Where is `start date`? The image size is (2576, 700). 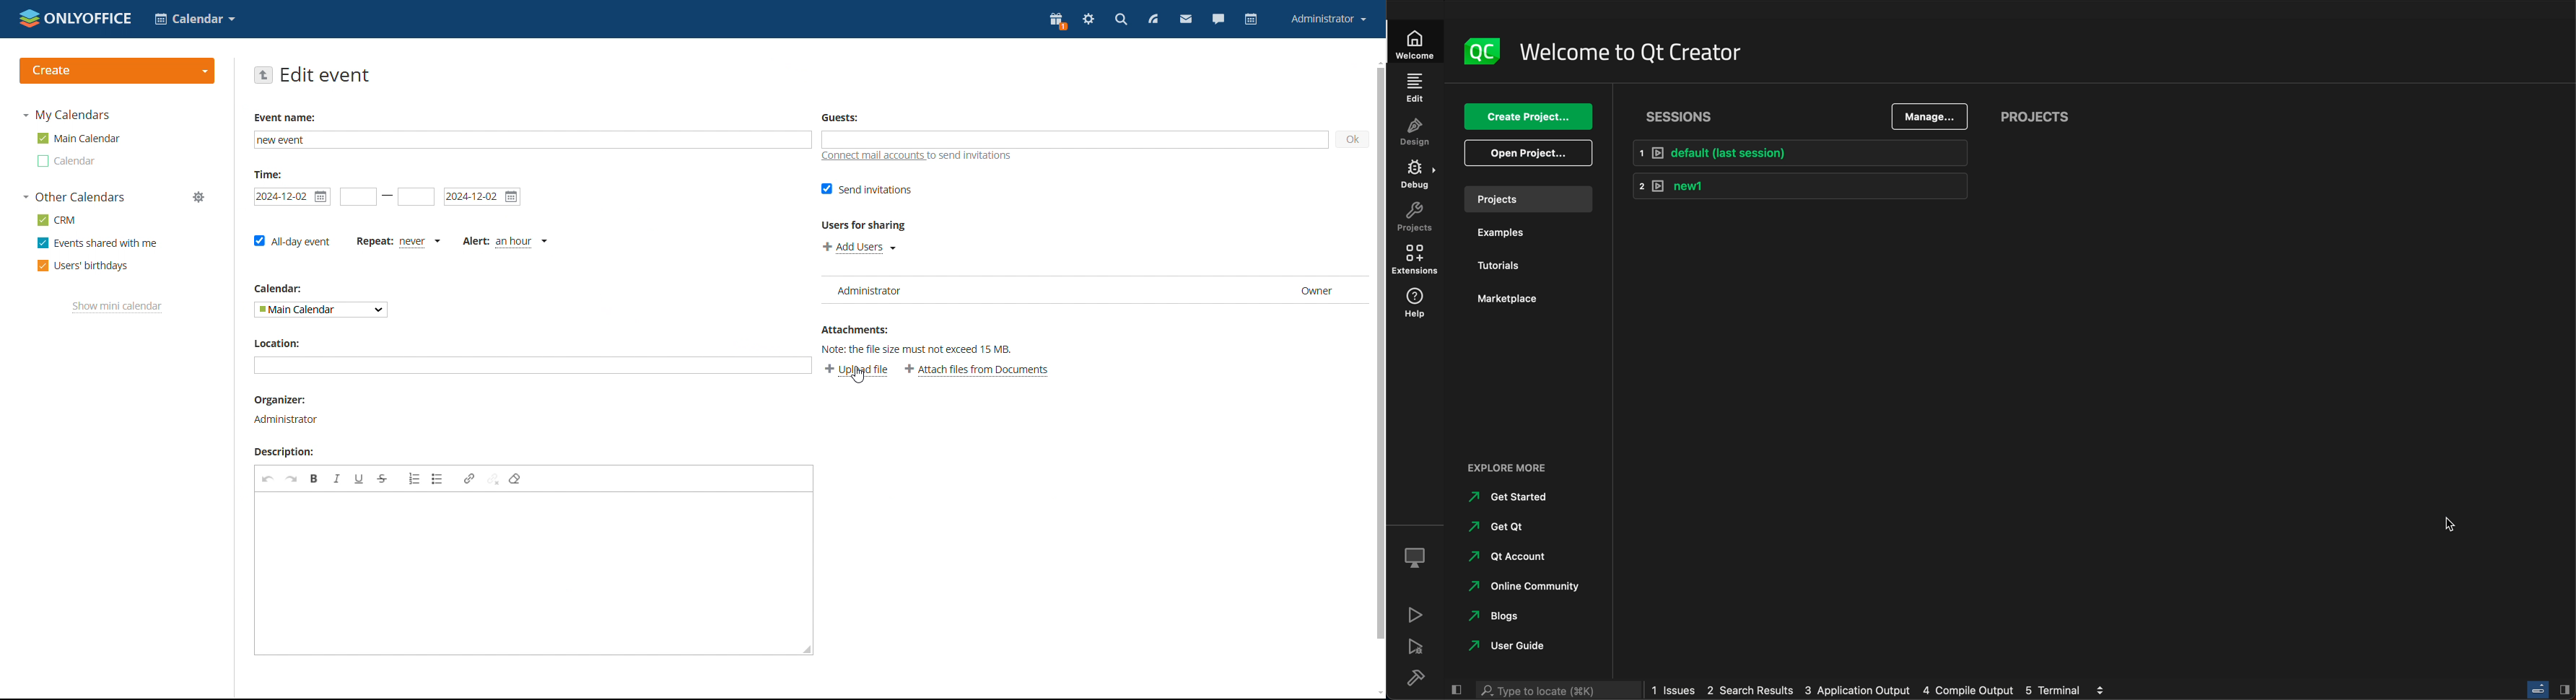
start date is located at coordinates (292, 197).